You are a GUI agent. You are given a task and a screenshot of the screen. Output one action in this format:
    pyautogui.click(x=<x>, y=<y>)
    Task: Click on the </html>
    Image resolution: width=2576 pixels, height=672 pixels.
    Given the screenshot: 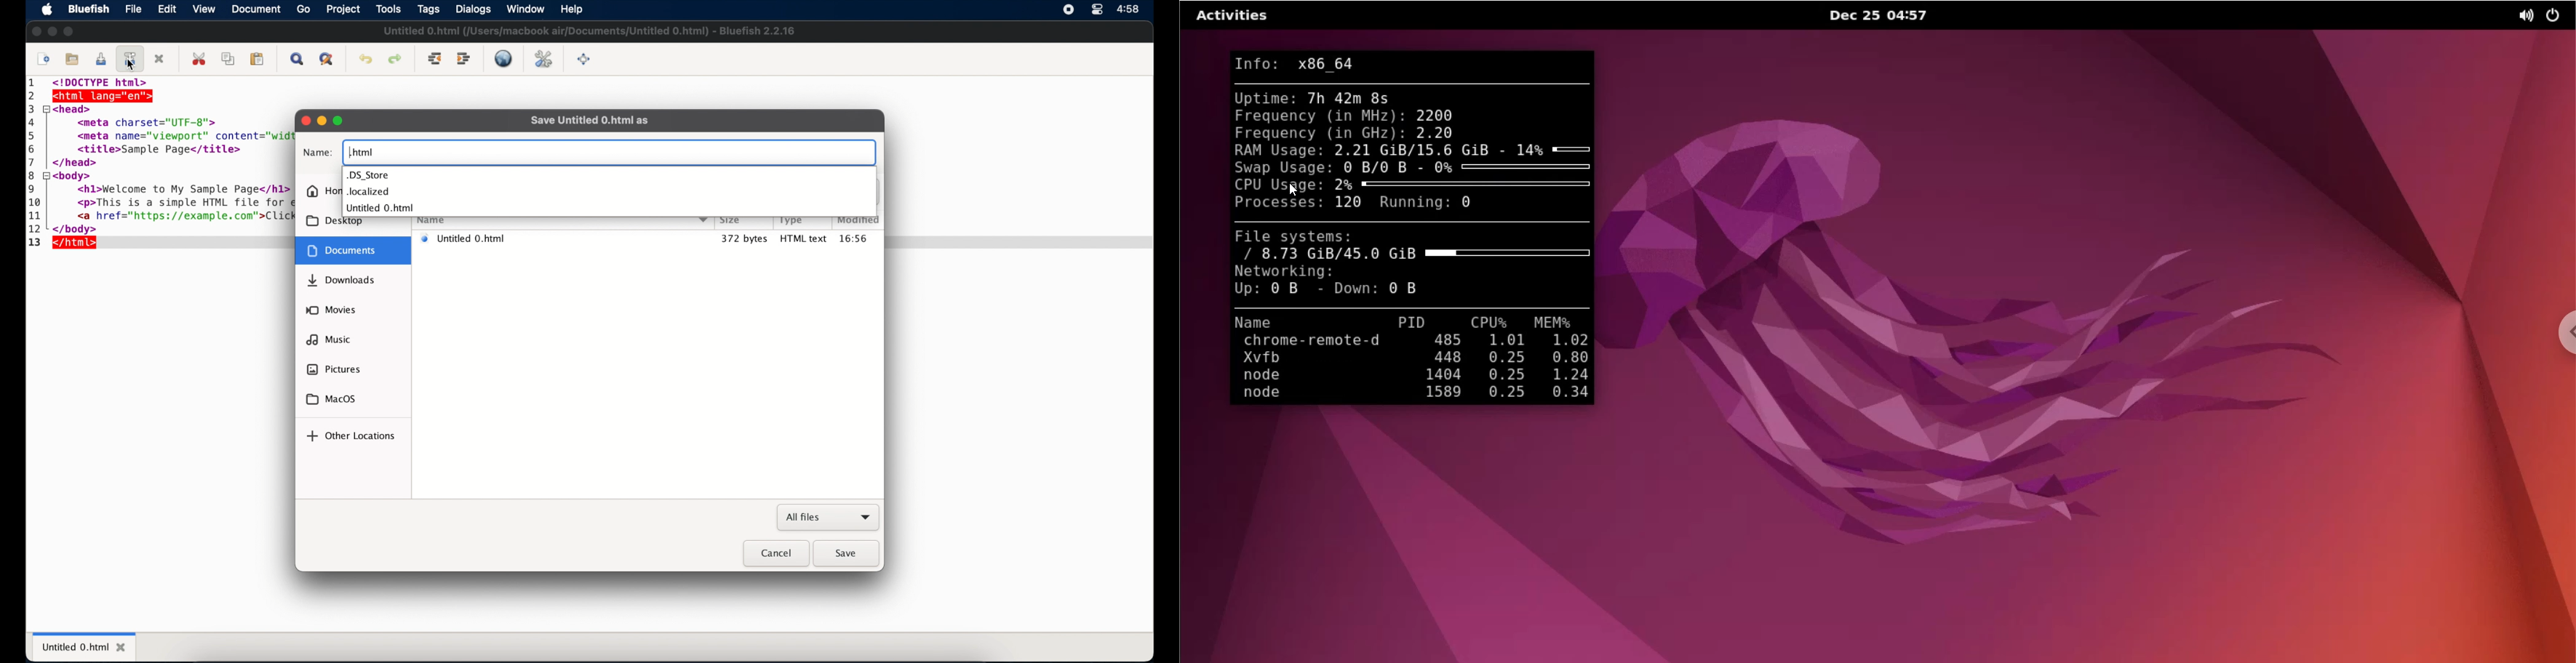 What is the action you would take?
    pyautogui.click(x=76, y=244)
    